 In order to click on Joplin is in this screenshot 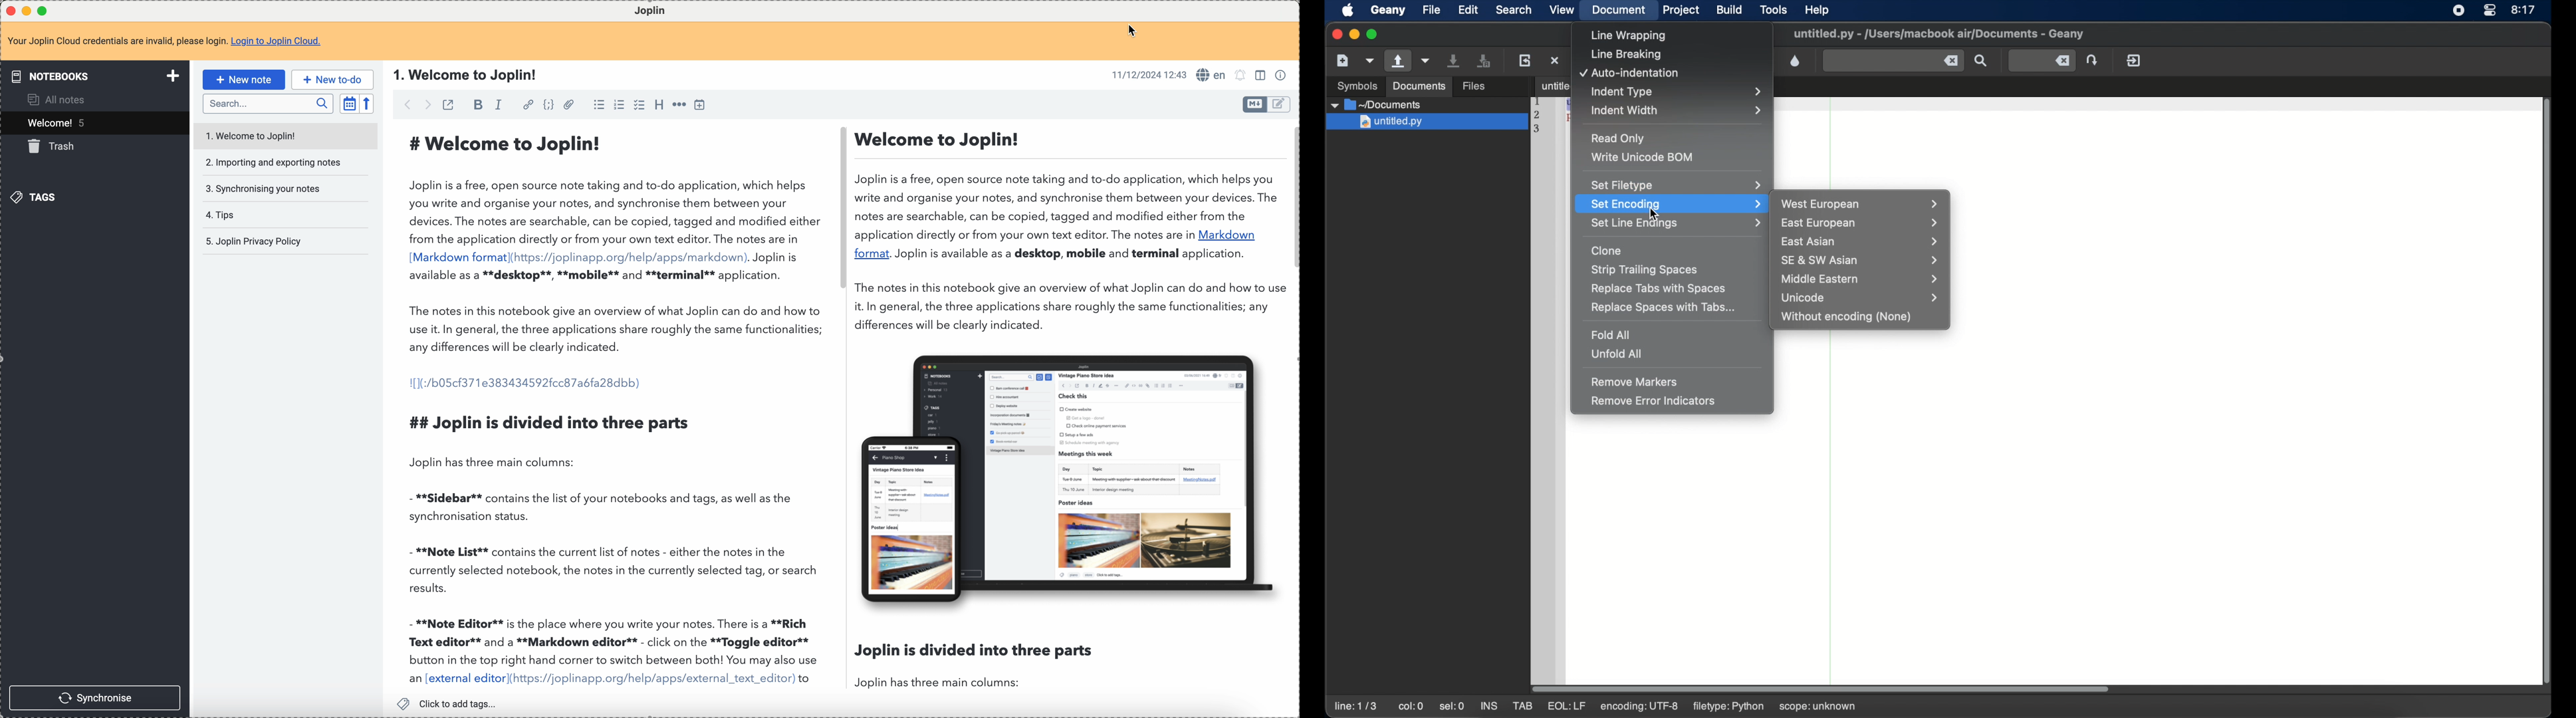, I will do `click(776, 257)`.